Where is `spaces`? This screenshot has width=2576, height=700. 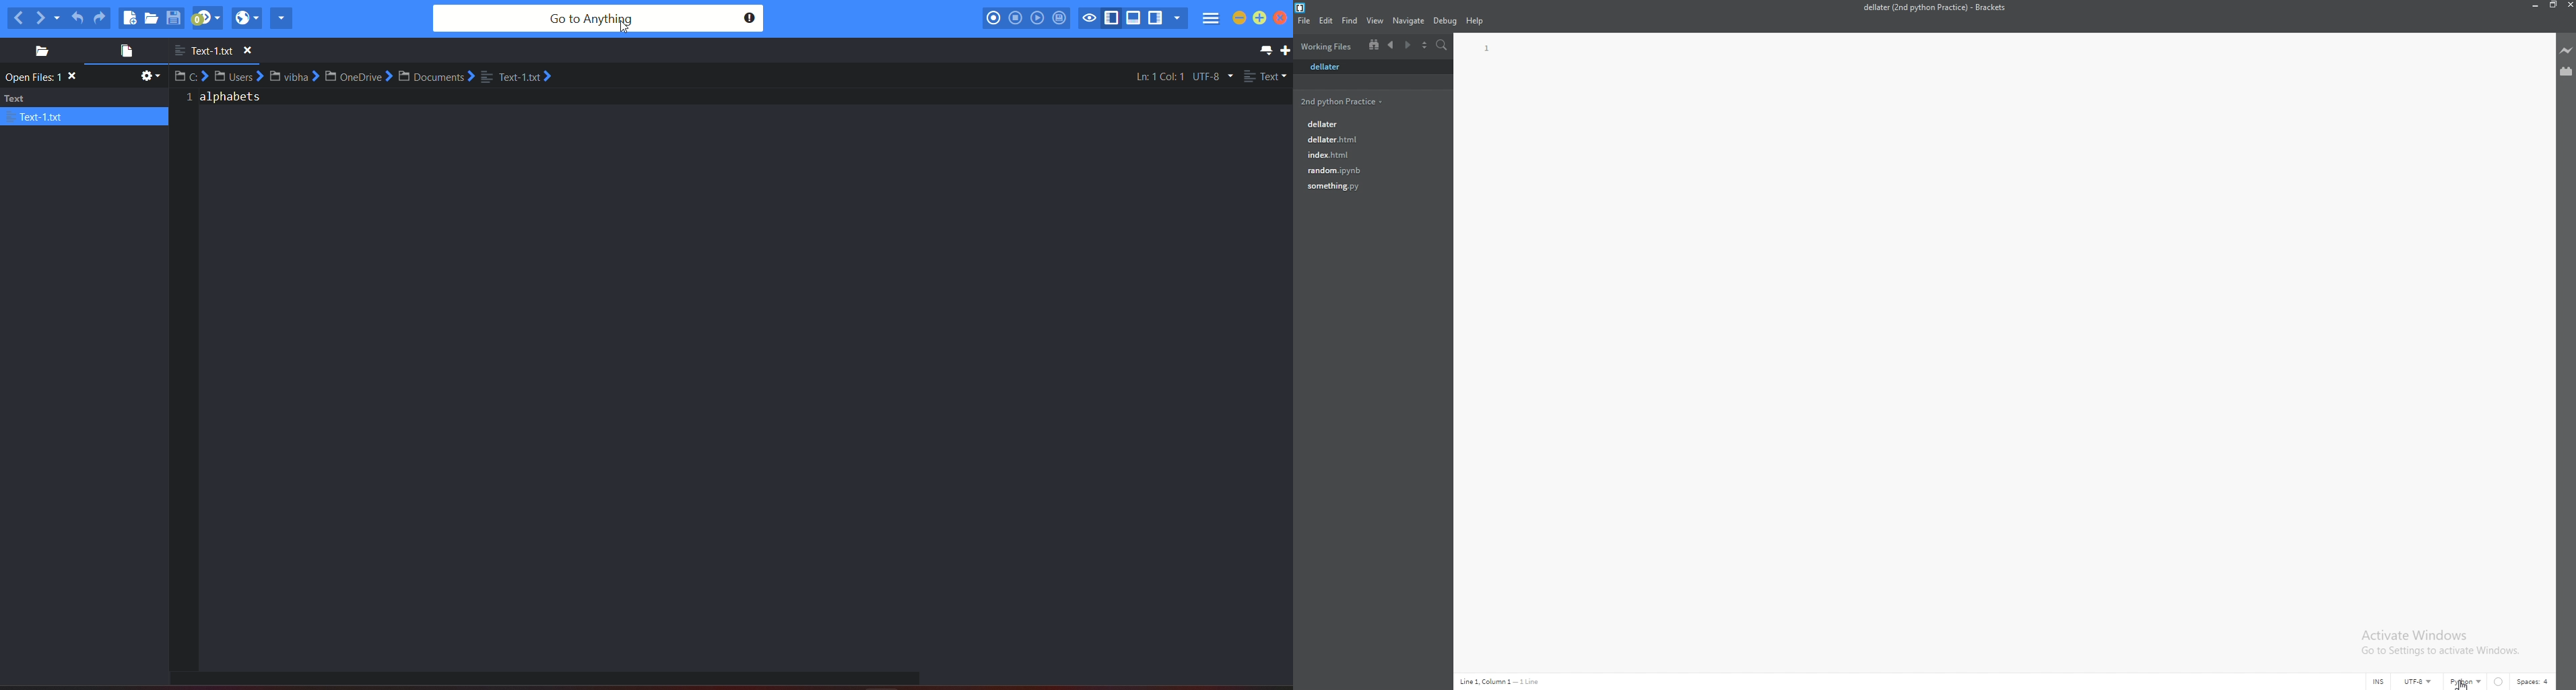 spaces is located at coordinates (2534, 681).